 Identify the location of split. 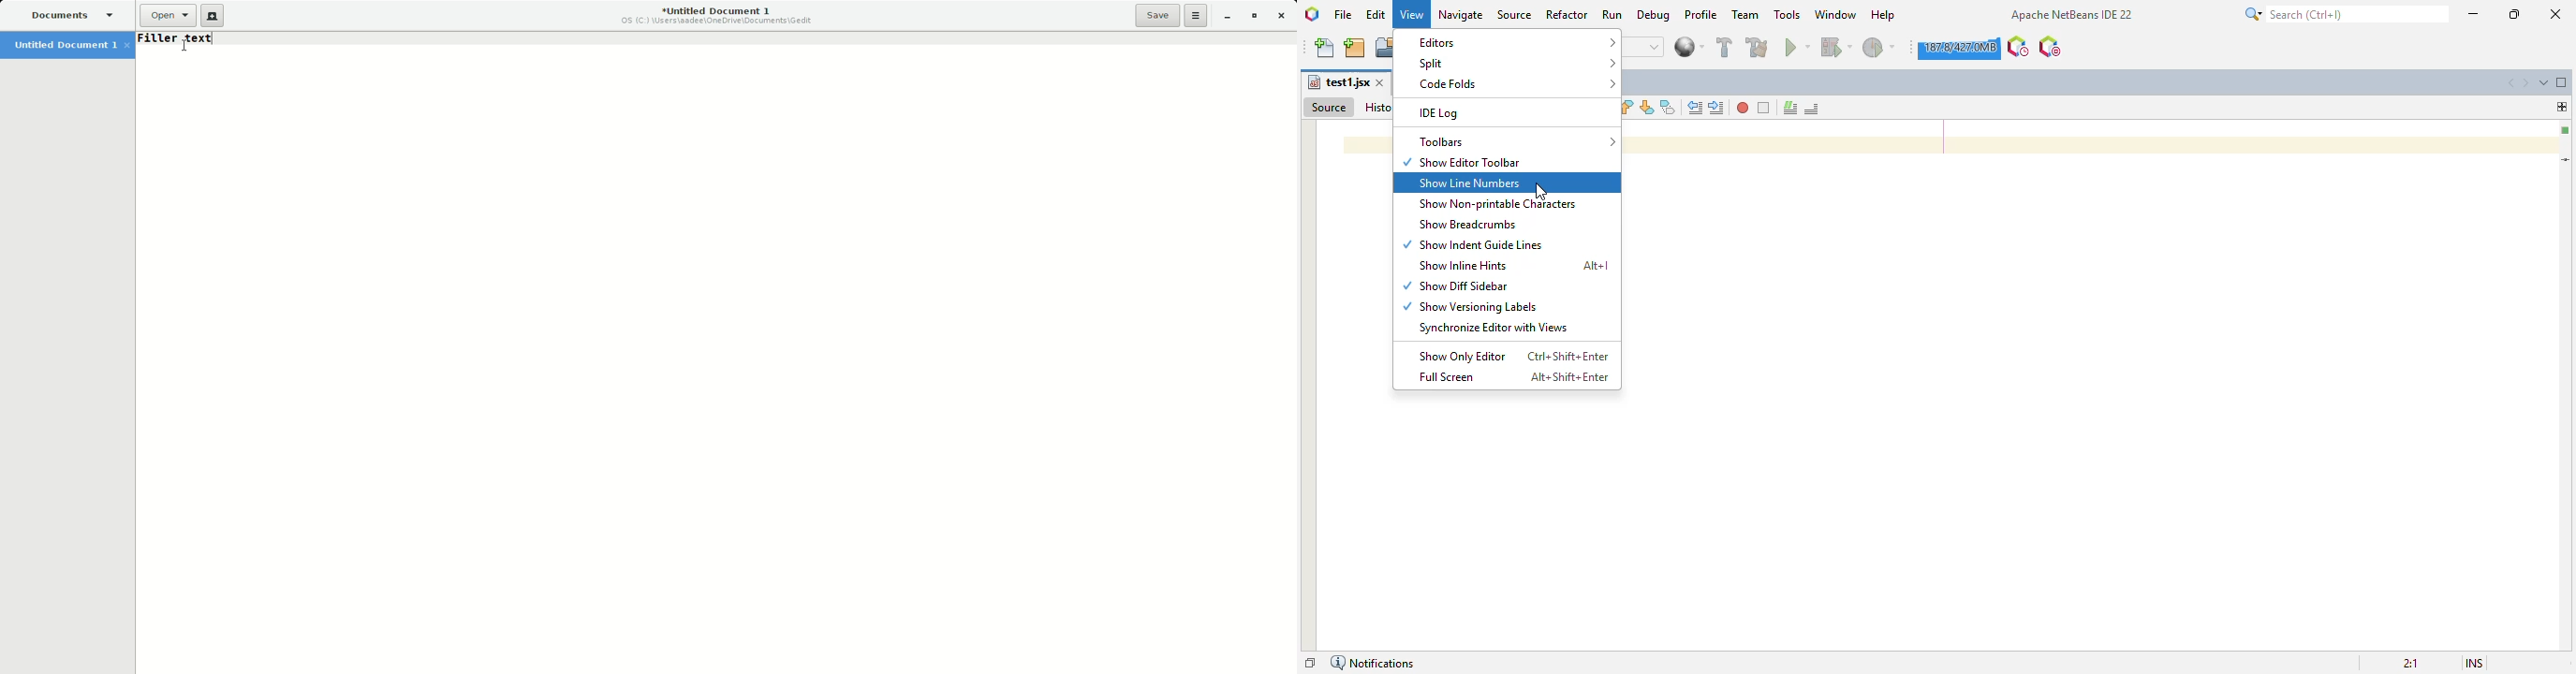
(1516, 63).